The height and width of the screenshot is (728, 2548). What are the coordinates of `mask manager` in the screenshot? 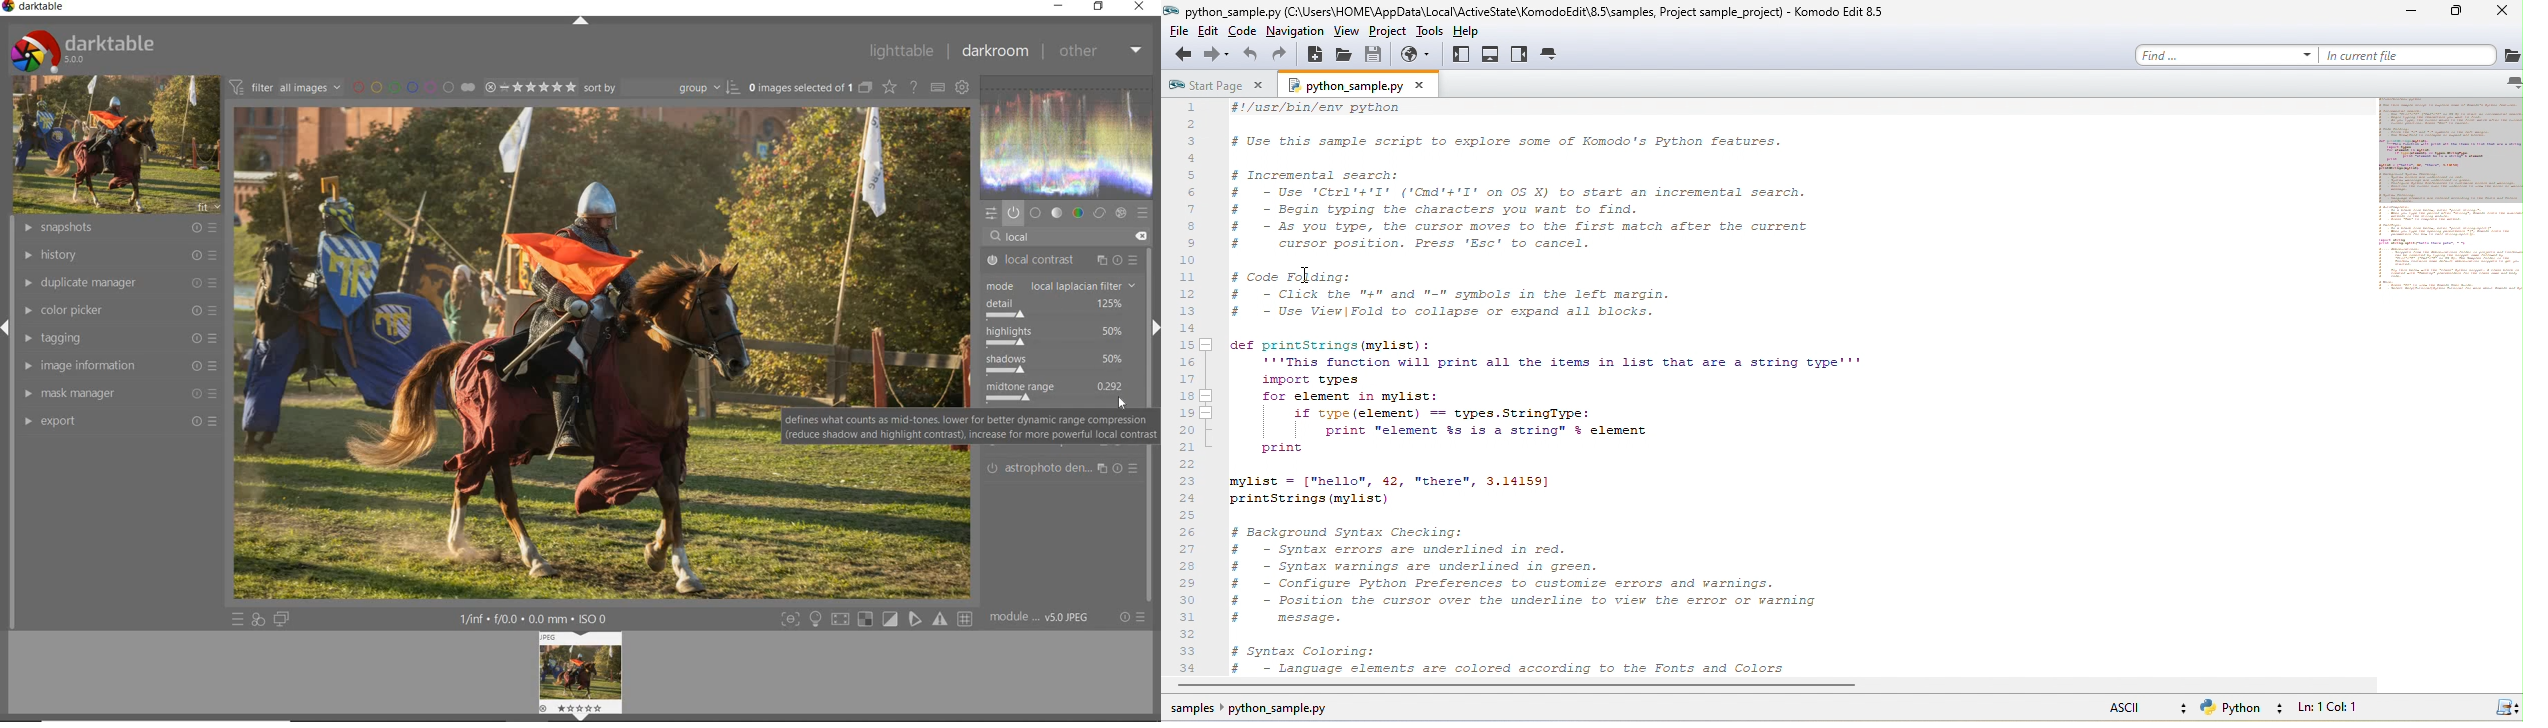 It's located at (117, 394).